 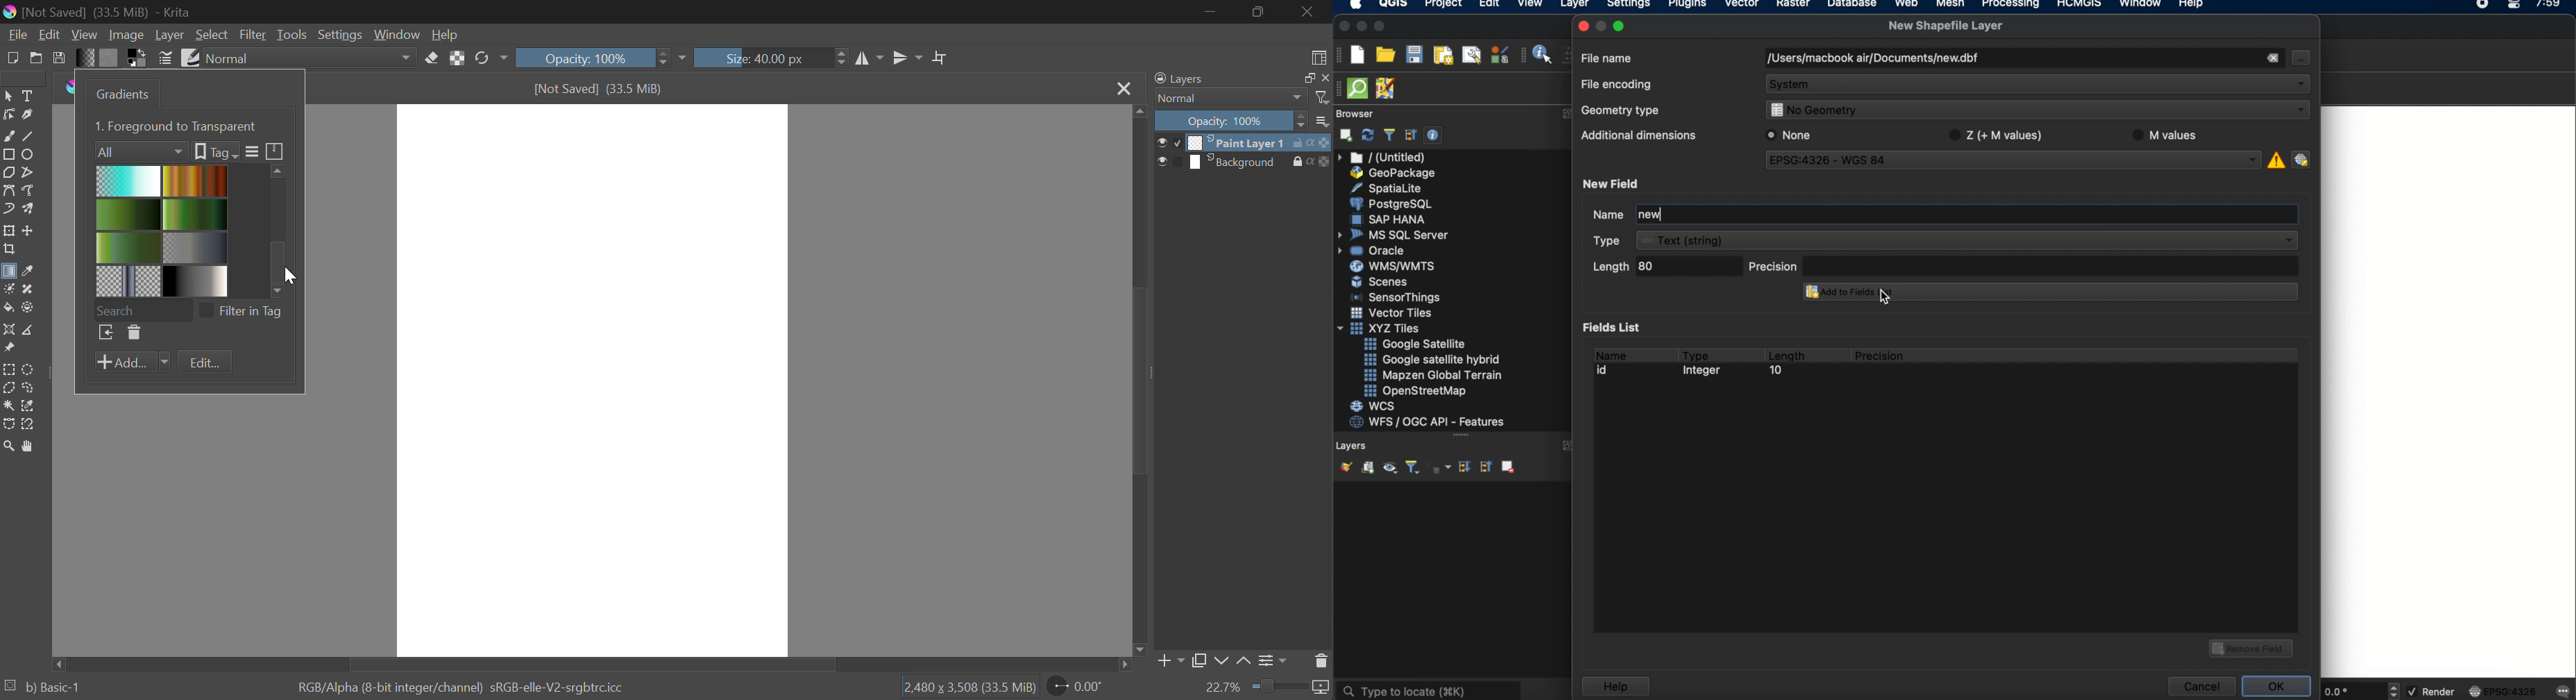 What do you see at coordinates (1433, 360) in the screenshot?
I see `google satellite hybrid` at bounding box center [1433, 360].